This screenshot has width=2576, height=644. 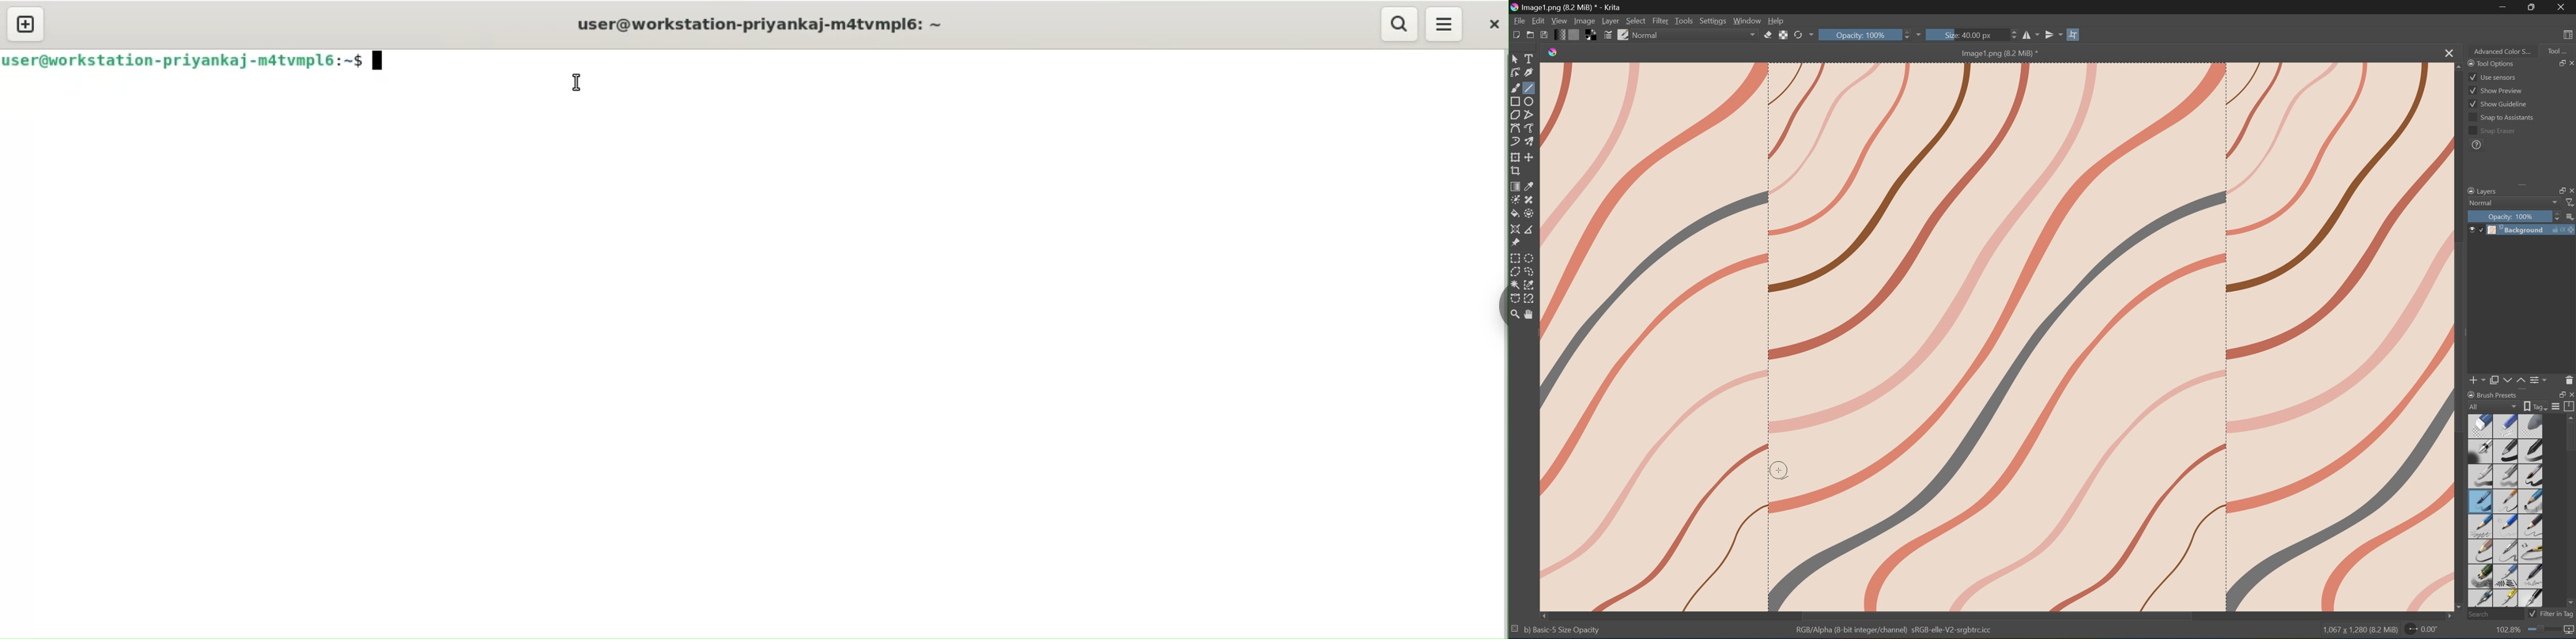 I want to click on Polygon tool, so click(x=1517, y=115).